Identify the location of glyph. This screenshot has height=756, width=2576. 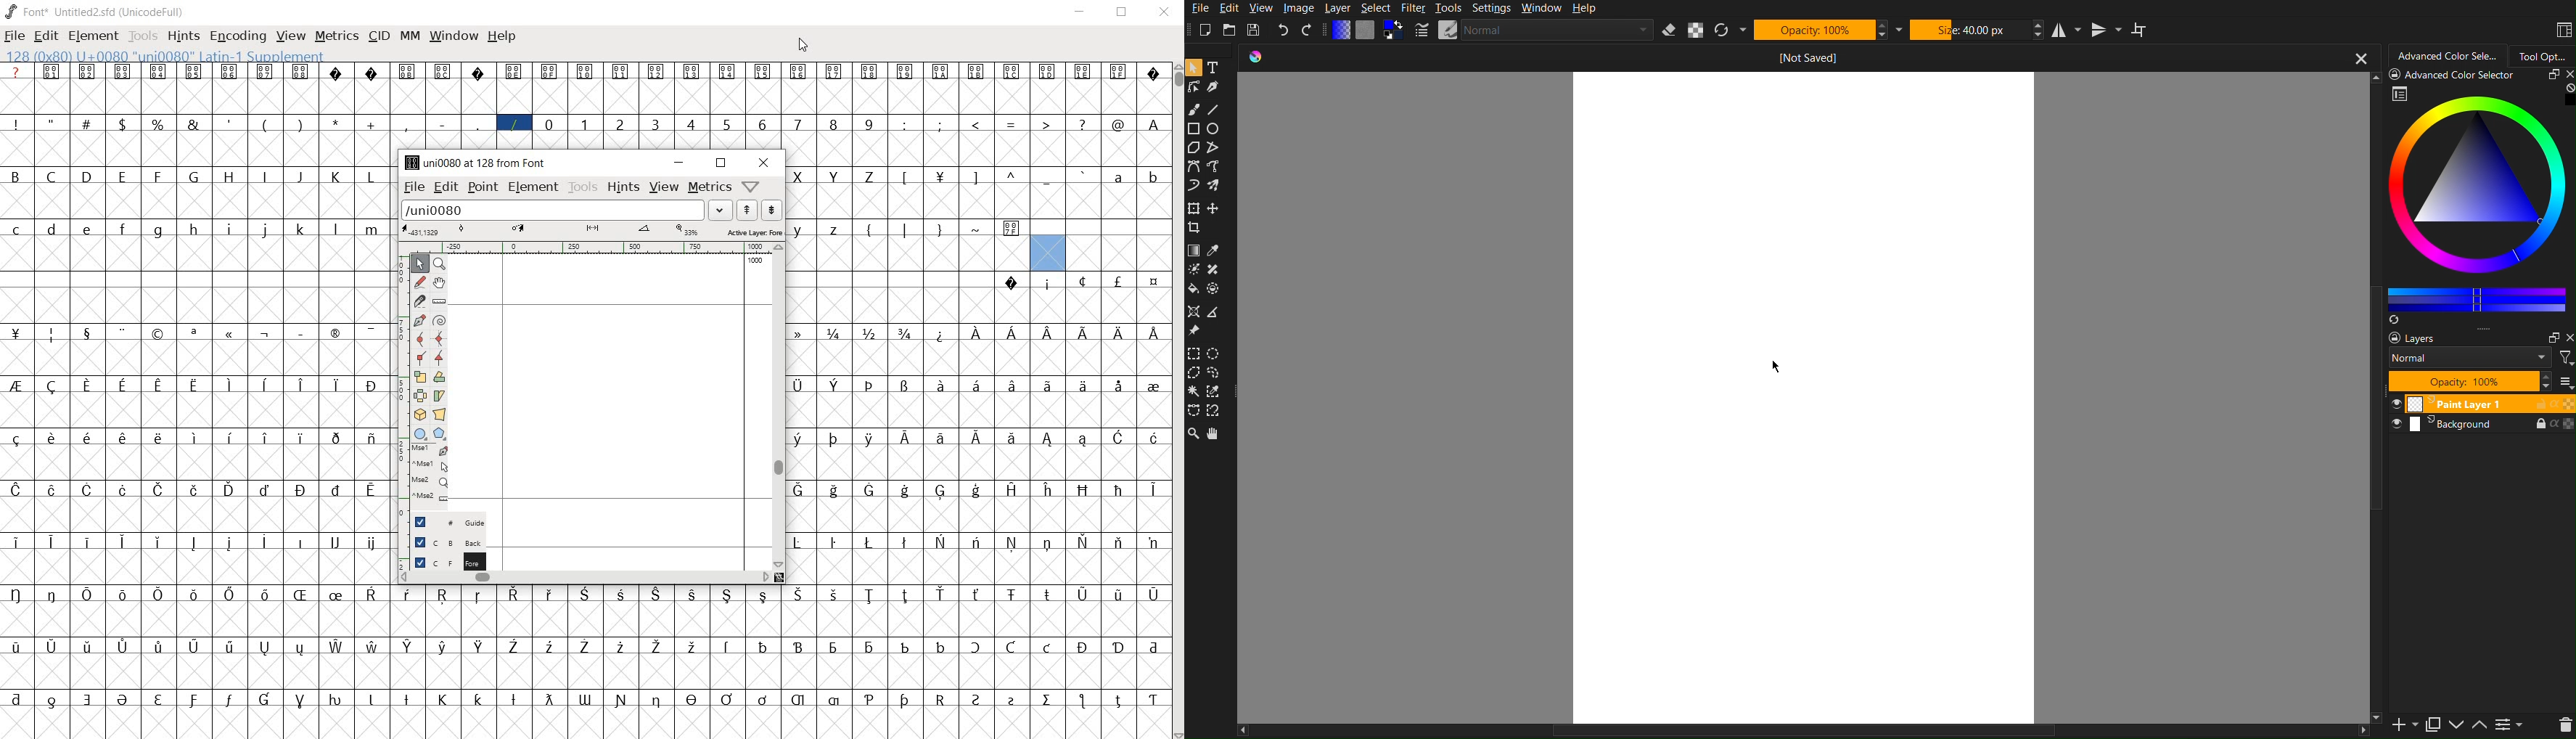
(940, 231).